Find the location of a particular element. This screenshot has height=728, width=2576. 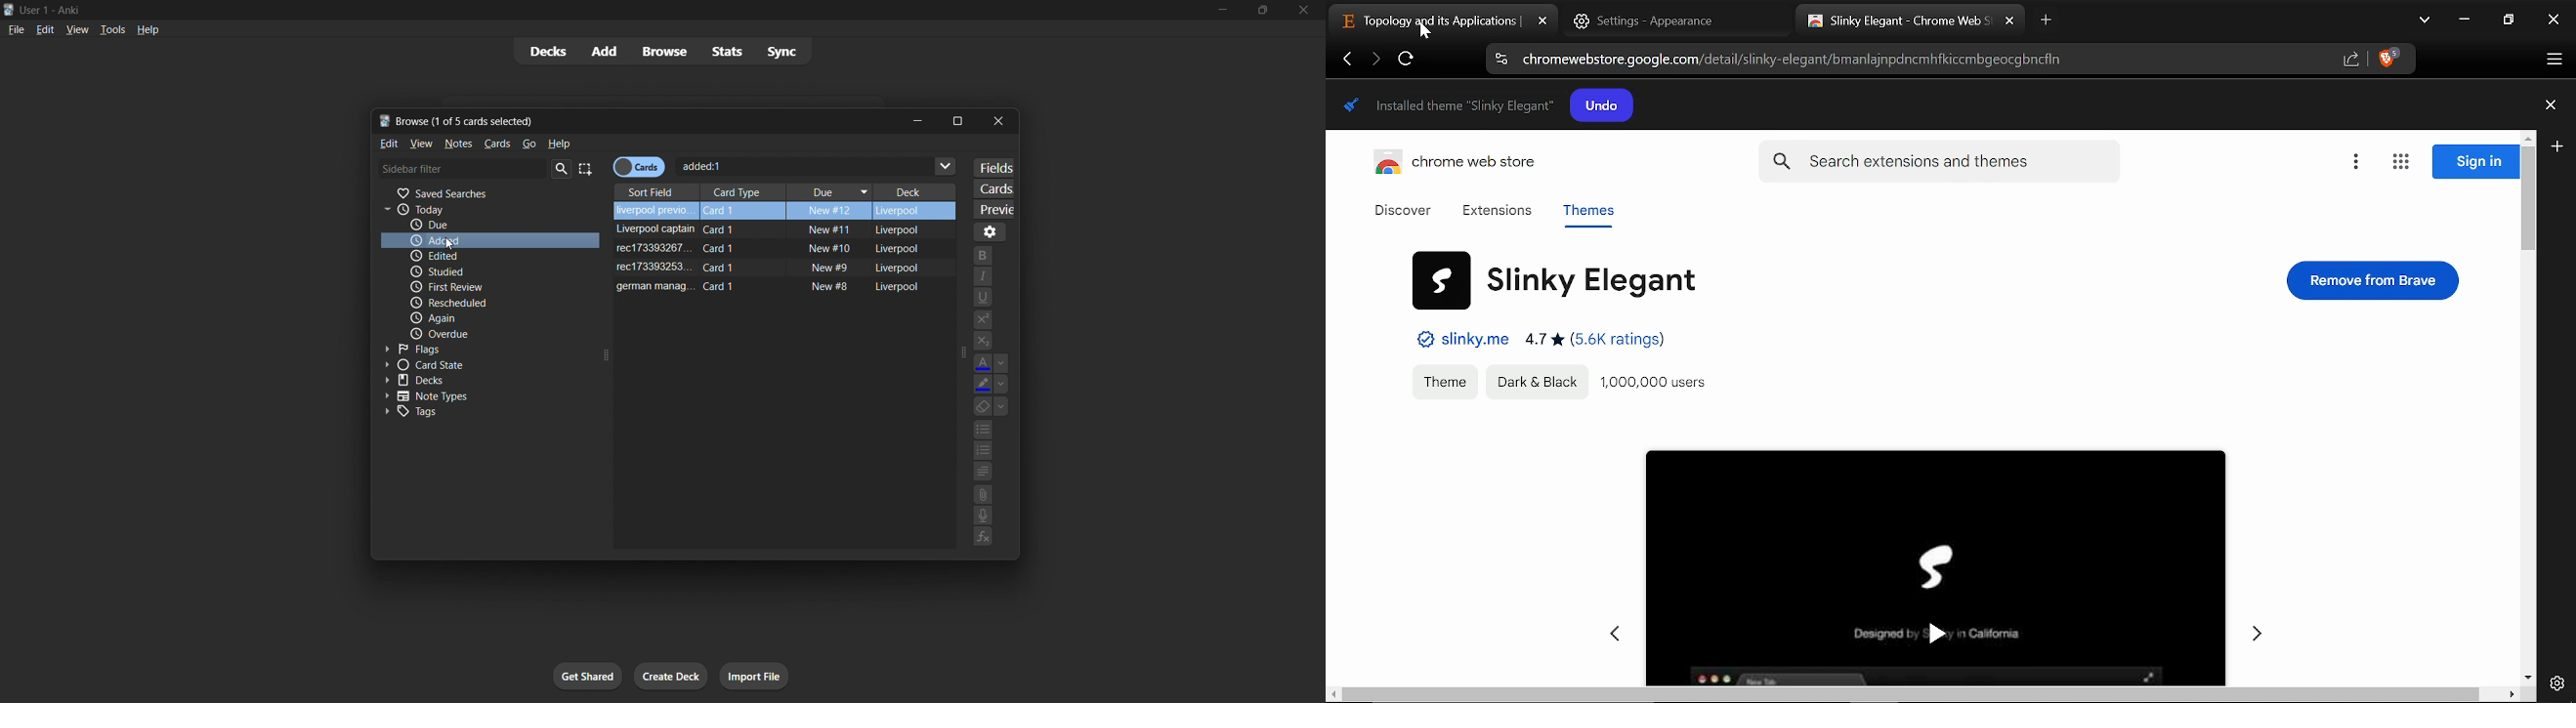

again is located at coordinates (492, 318).